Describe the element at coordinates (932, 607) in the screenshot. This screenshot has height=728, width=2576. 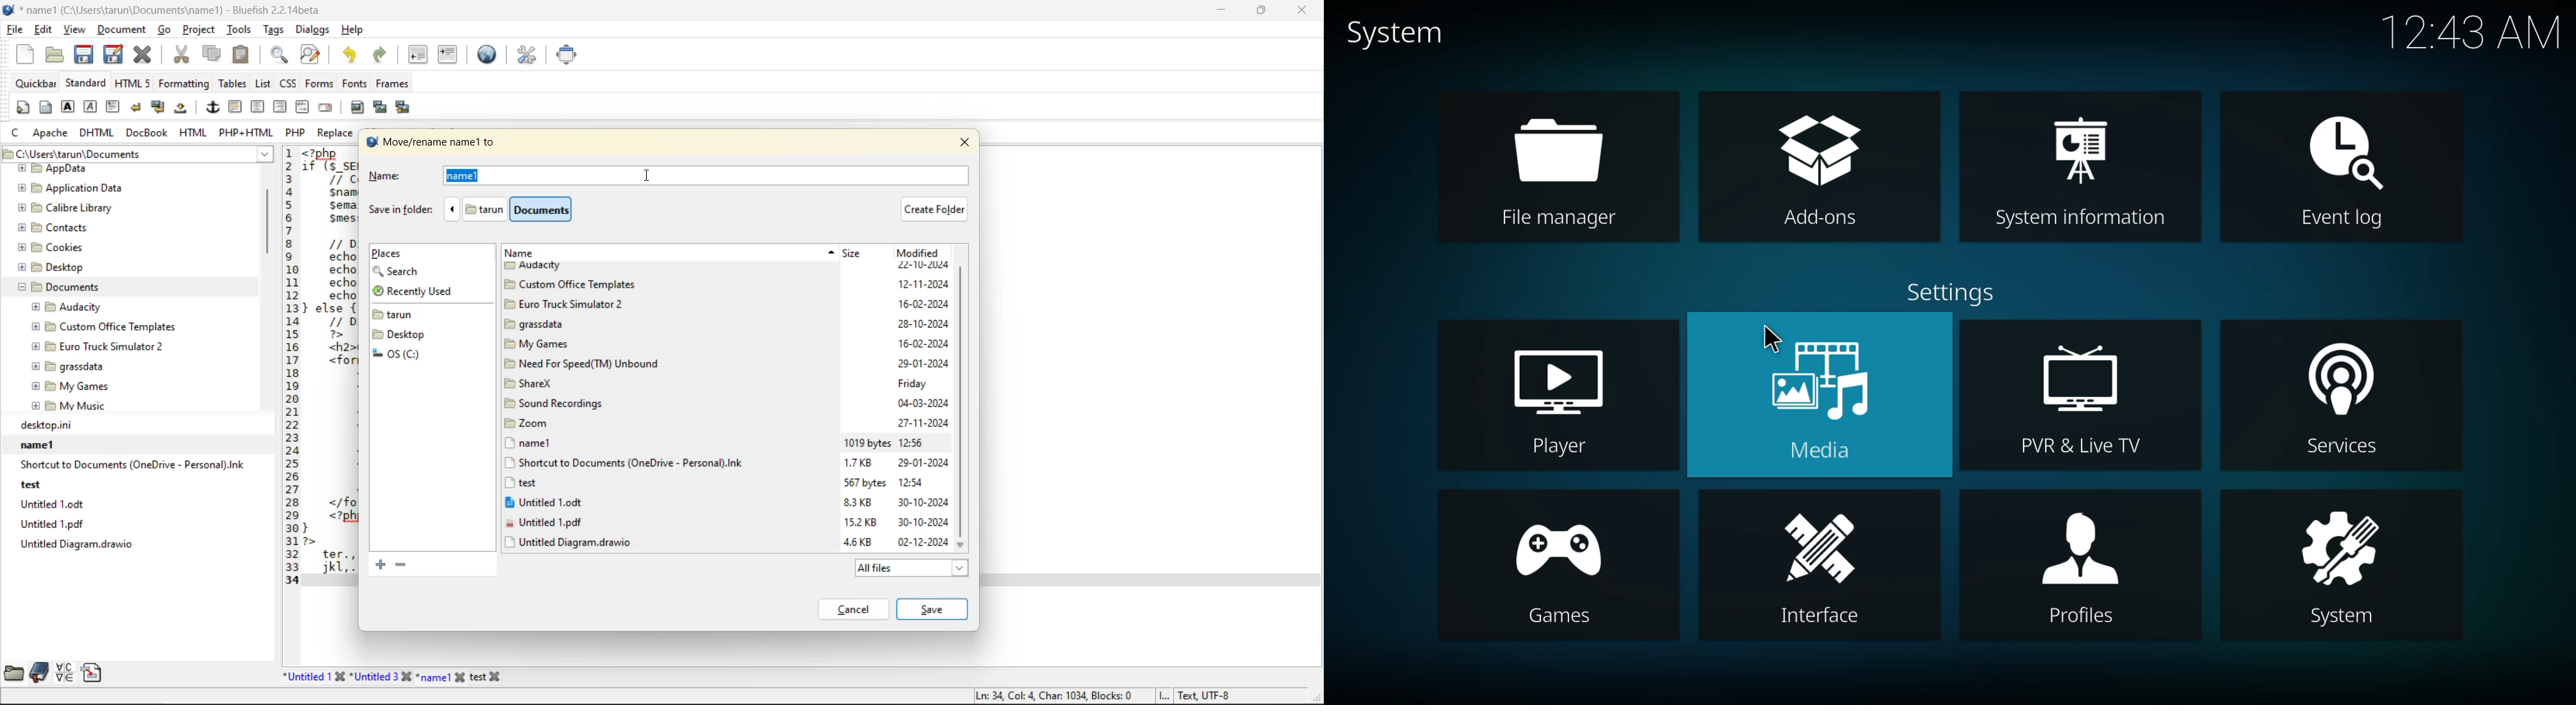
I see `save` at that location.